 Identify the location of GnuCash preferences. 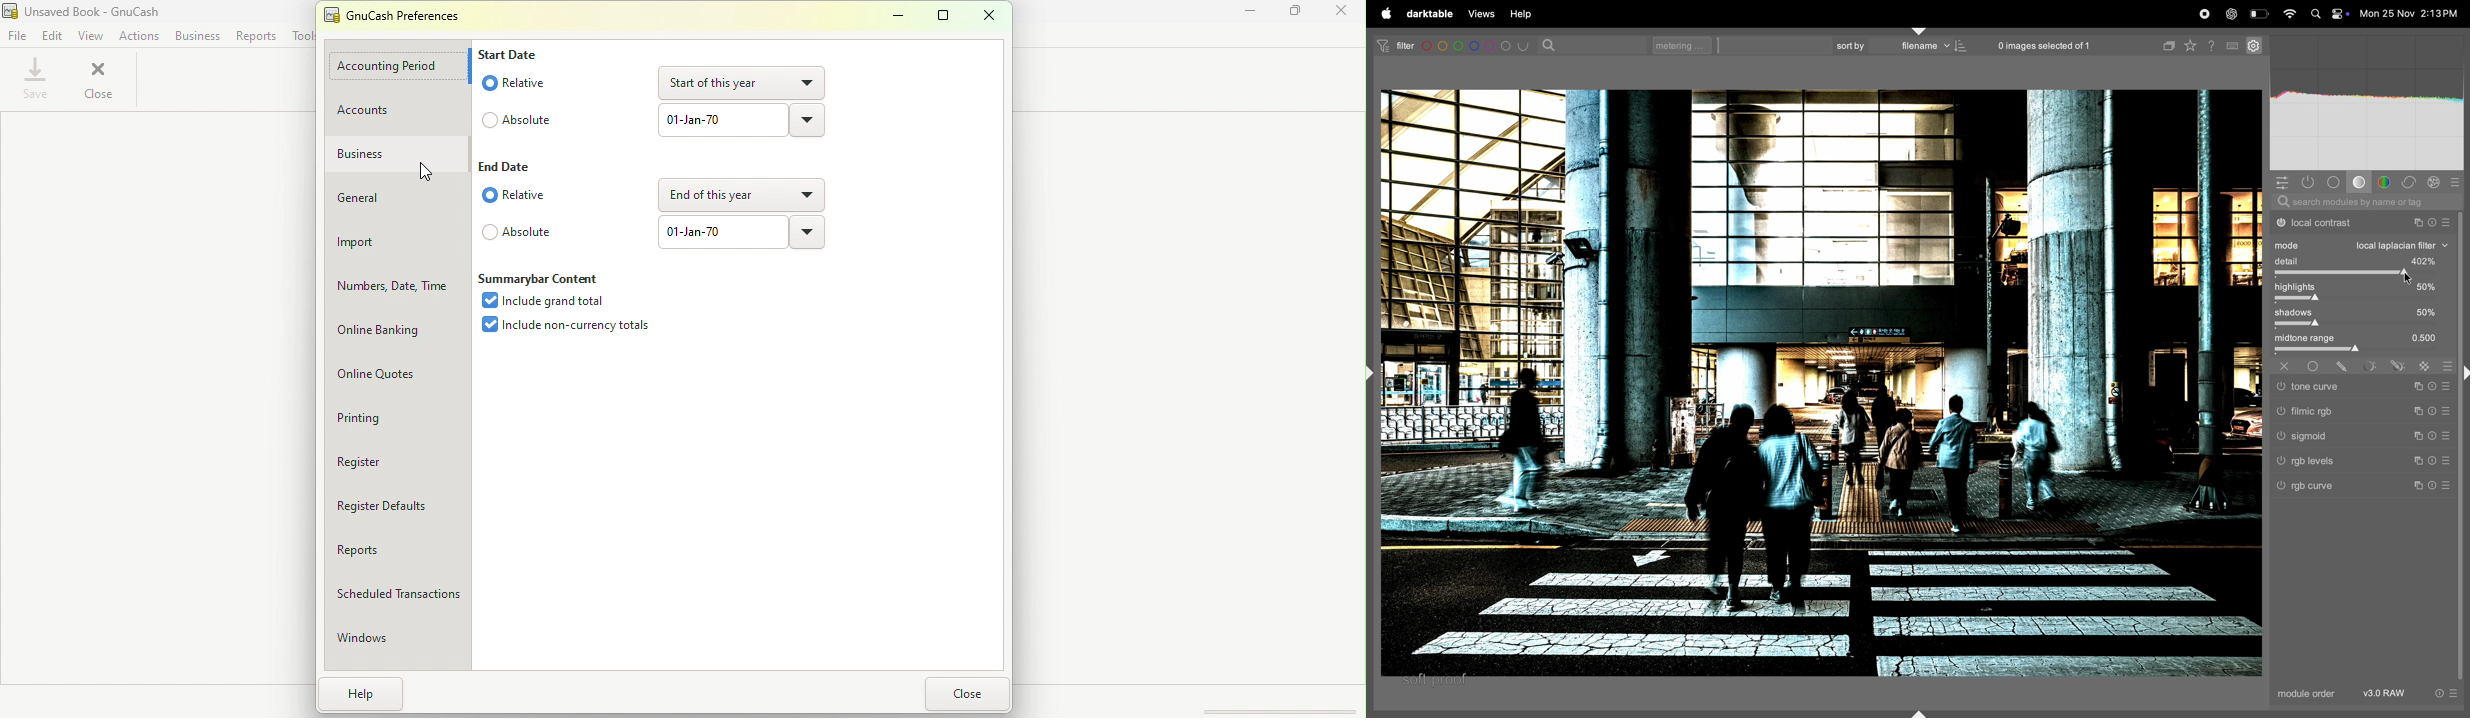
(397, 17).